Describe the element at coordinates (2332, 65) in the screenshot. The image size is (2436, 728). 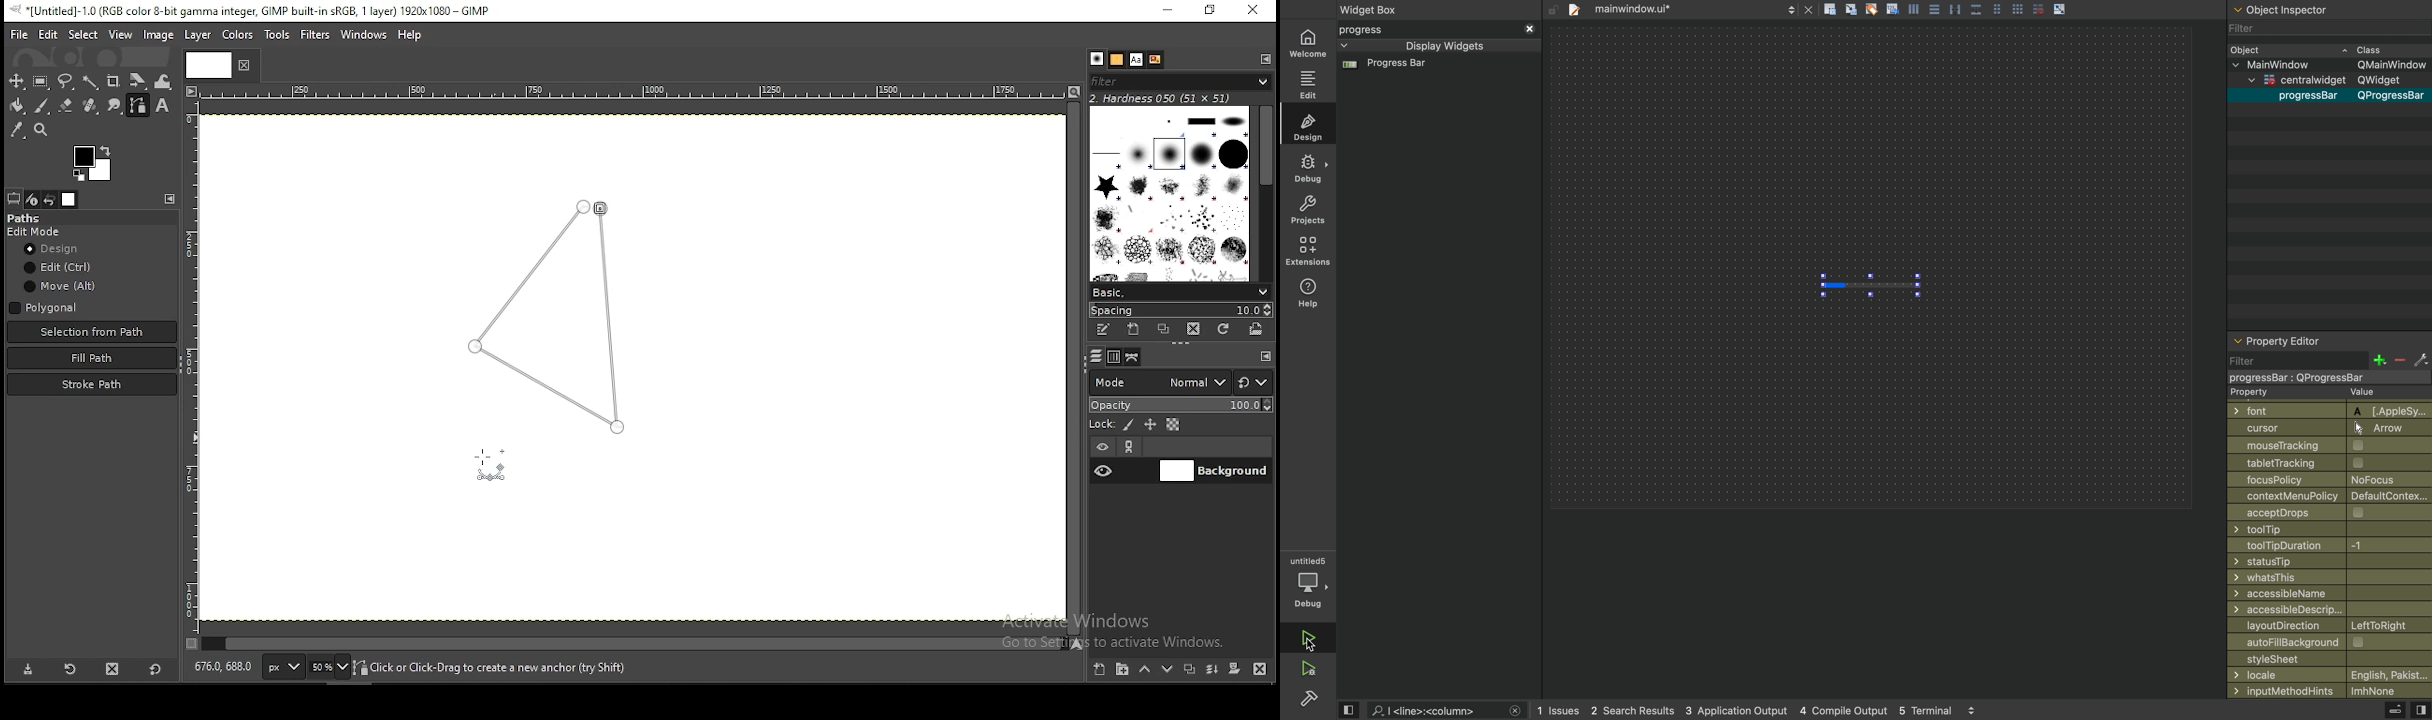
I see `mainwindow` at that location.